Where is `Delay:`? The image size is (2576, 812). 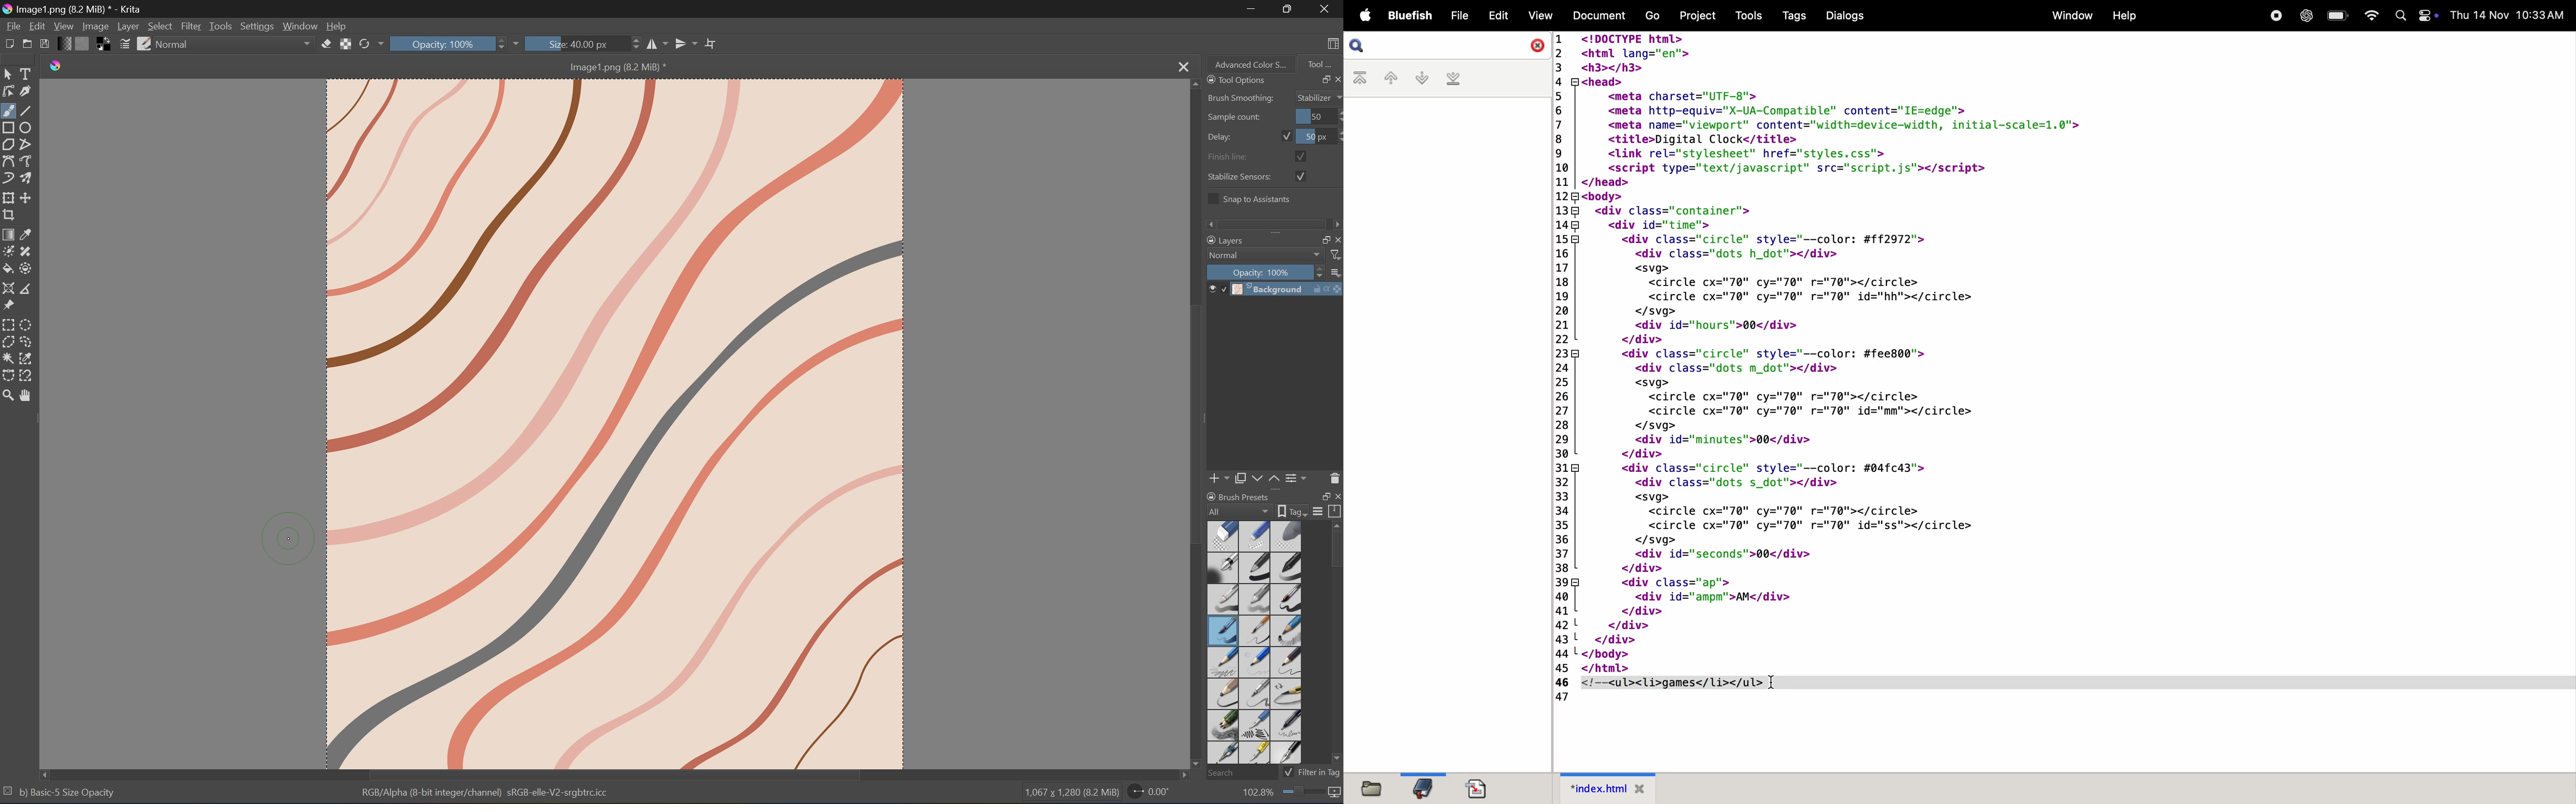 Delay: is located at coordinates (1220, 138).